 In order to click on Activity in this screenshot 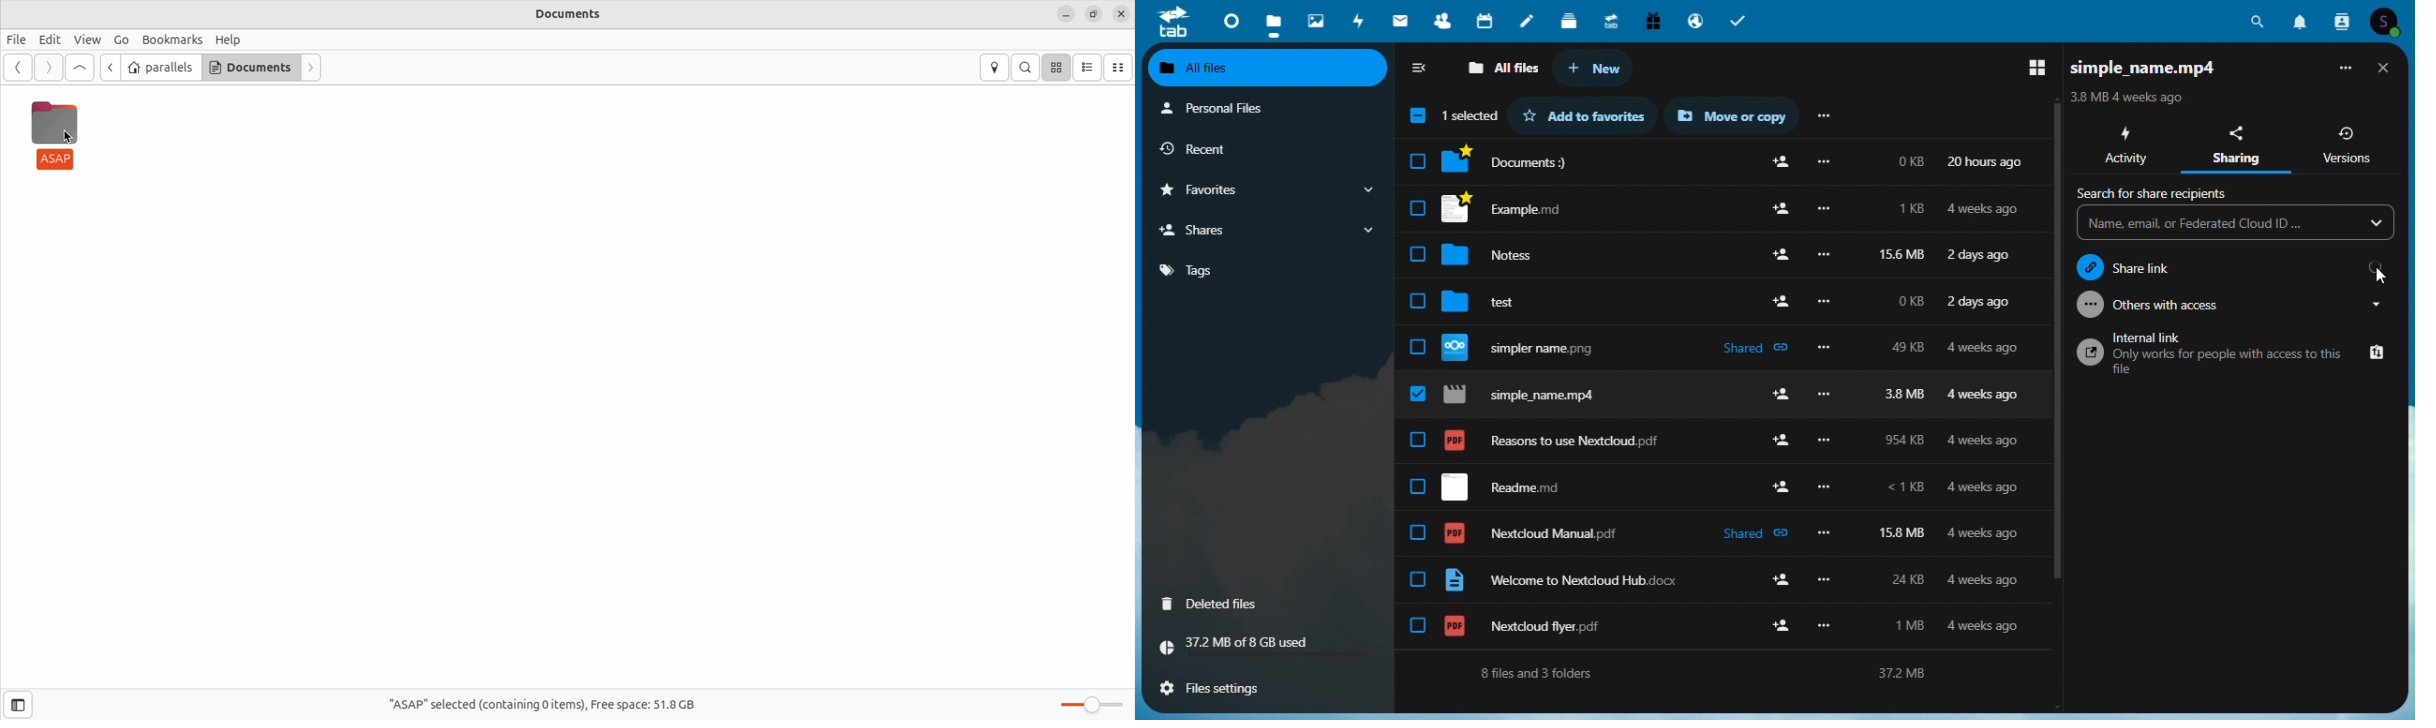, I will do `click(2127, 146)`.